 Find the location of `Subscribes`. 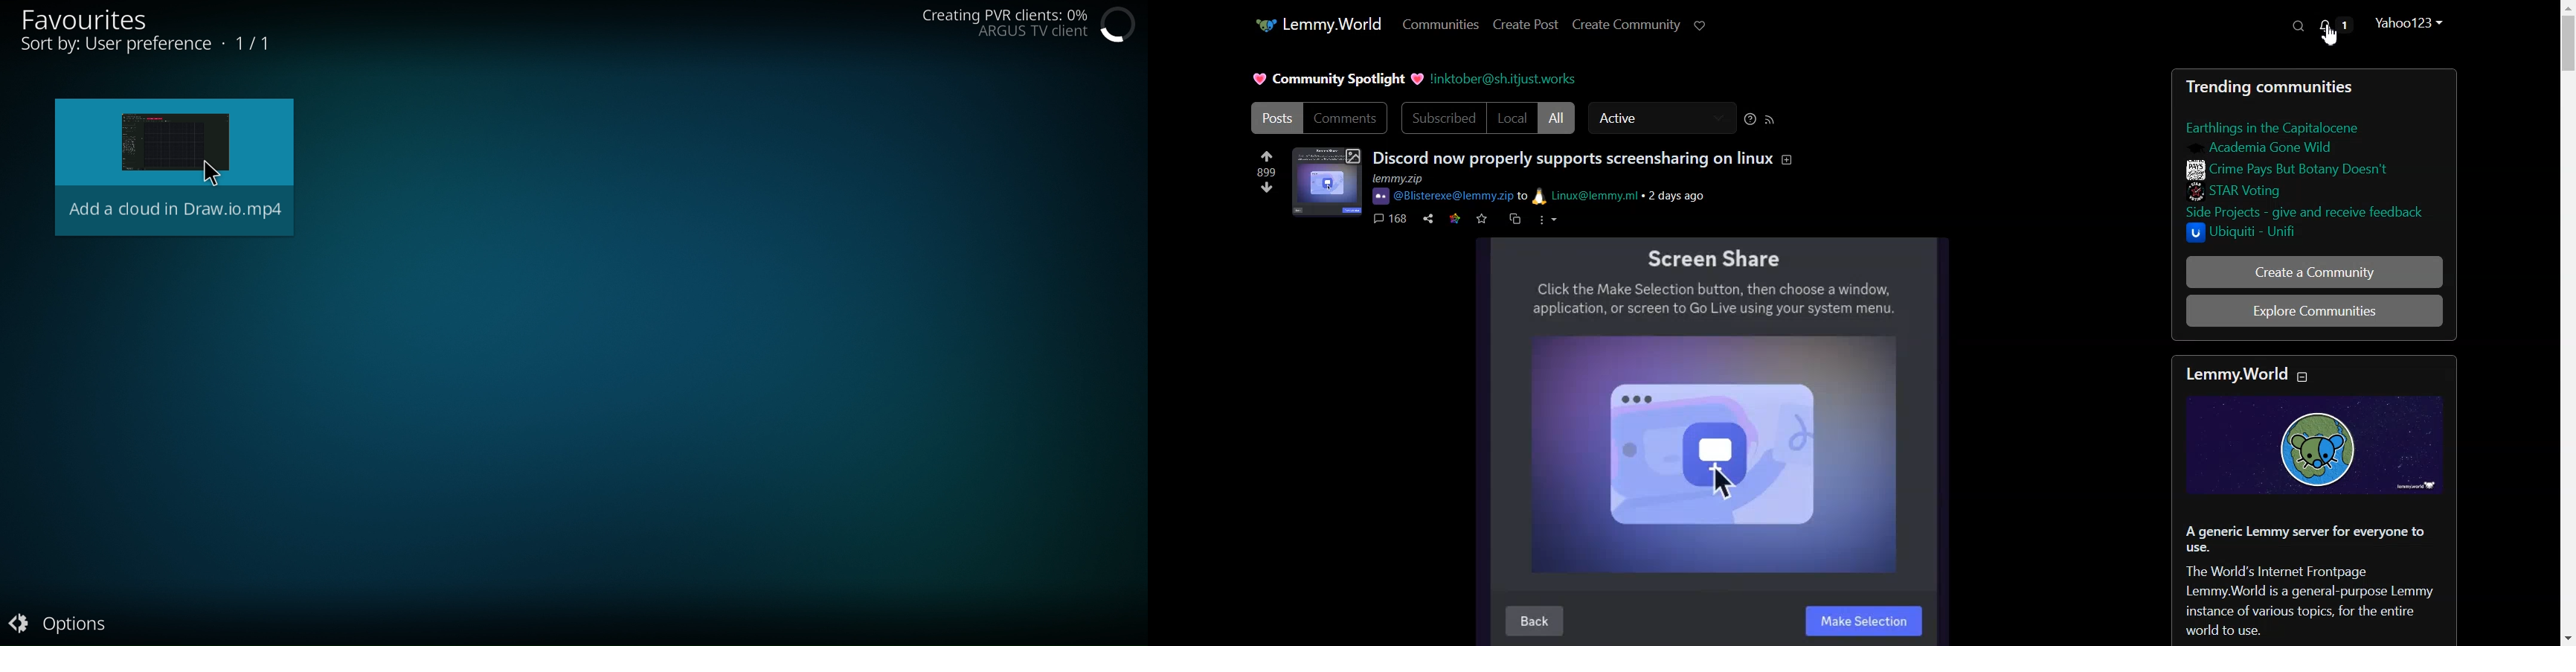

Subscribes is located at coordinates (1442, 118).